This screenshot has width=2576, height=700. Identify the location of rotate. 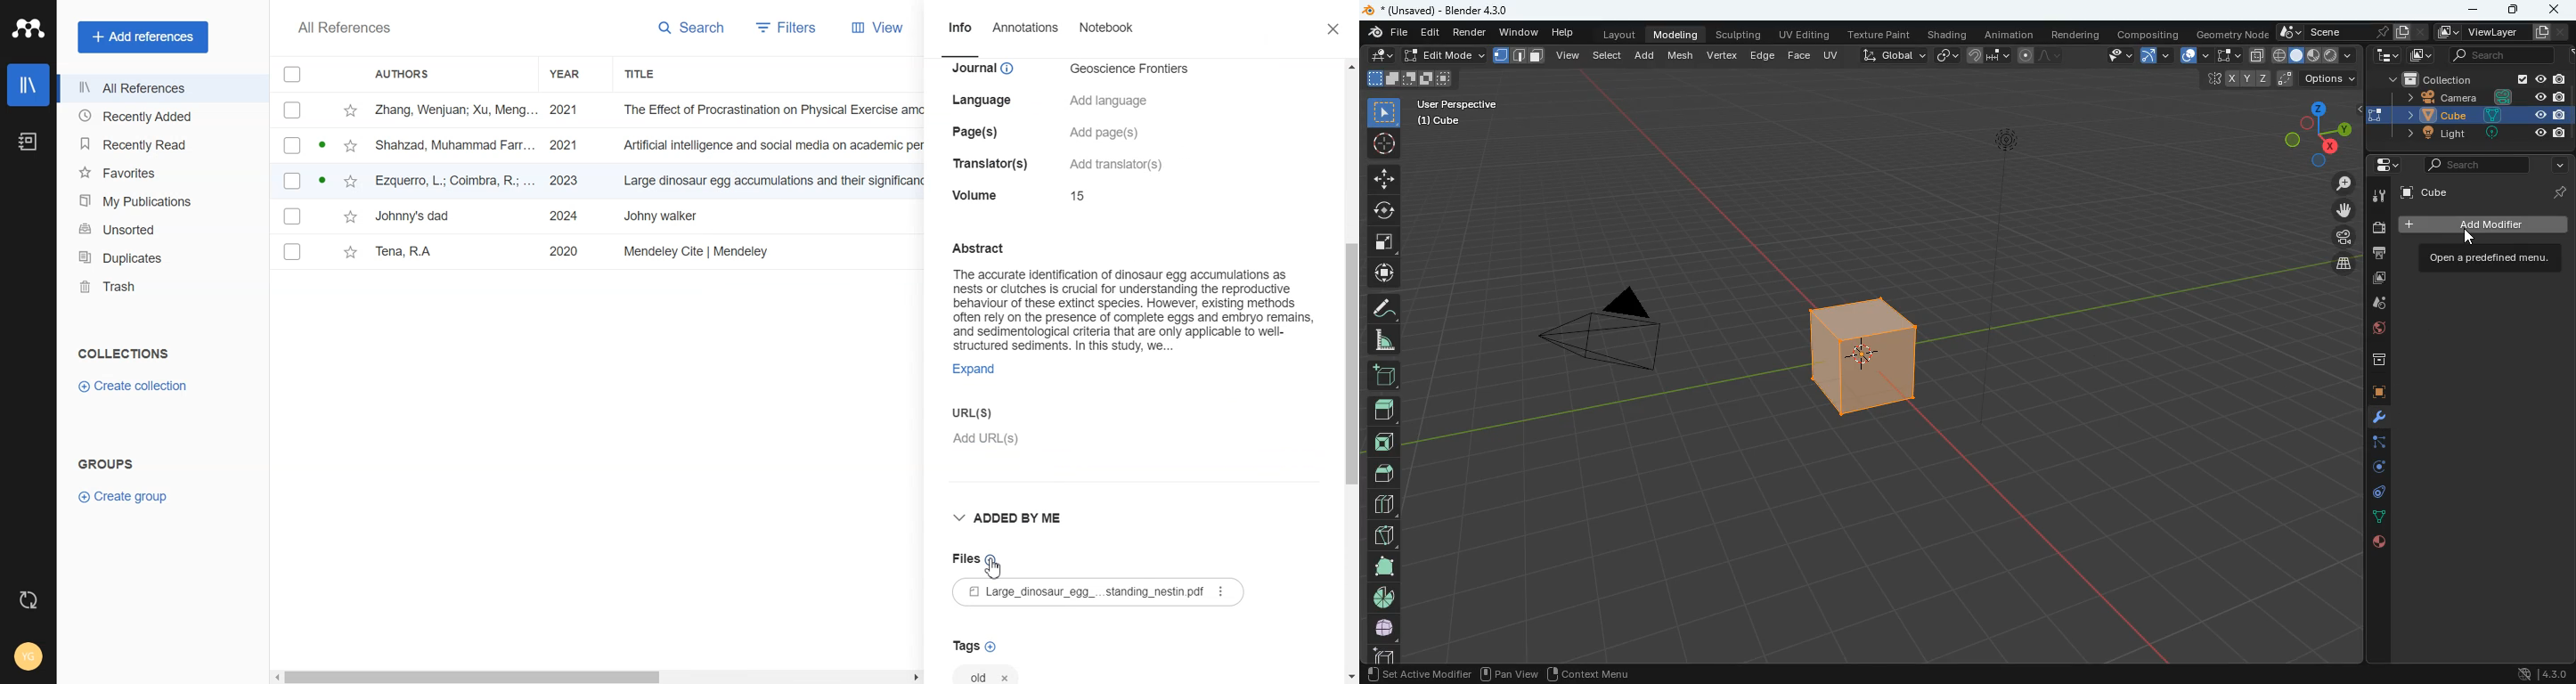
(1382, 210).